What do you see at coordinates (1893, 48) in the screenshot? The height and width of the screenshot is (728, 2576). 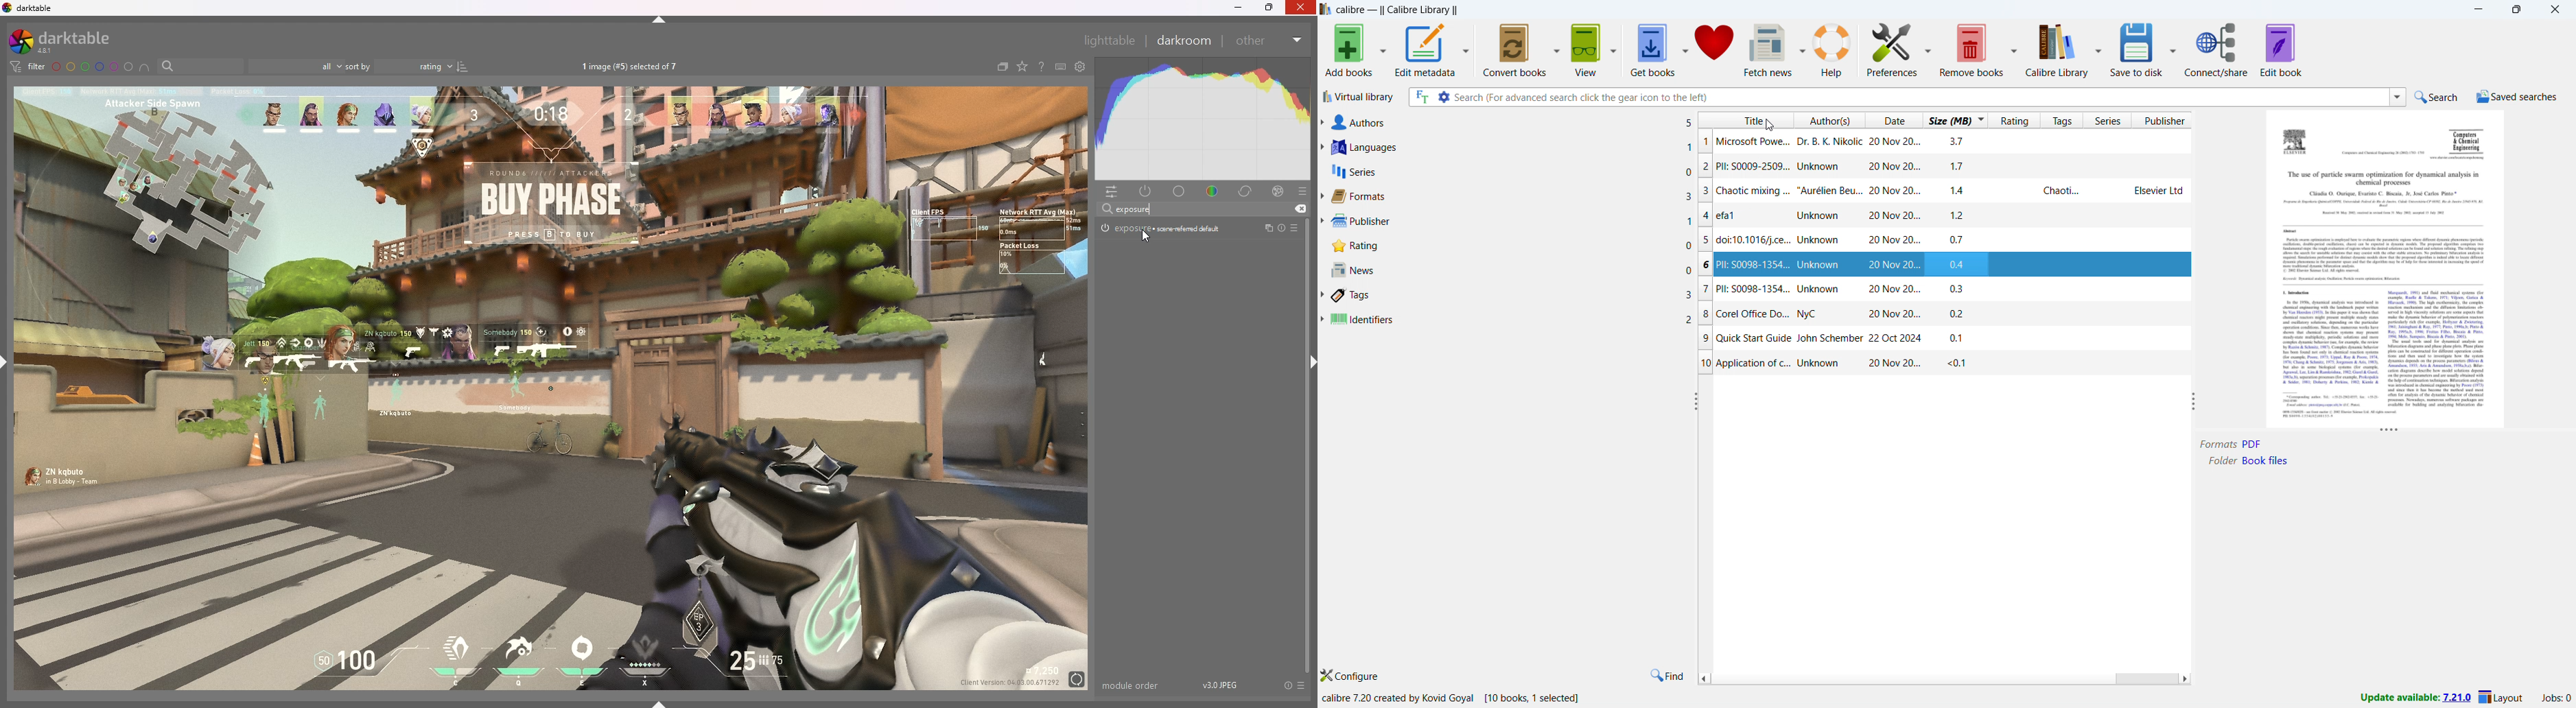 I see `preferences ` at bounding box center [1893, 48].